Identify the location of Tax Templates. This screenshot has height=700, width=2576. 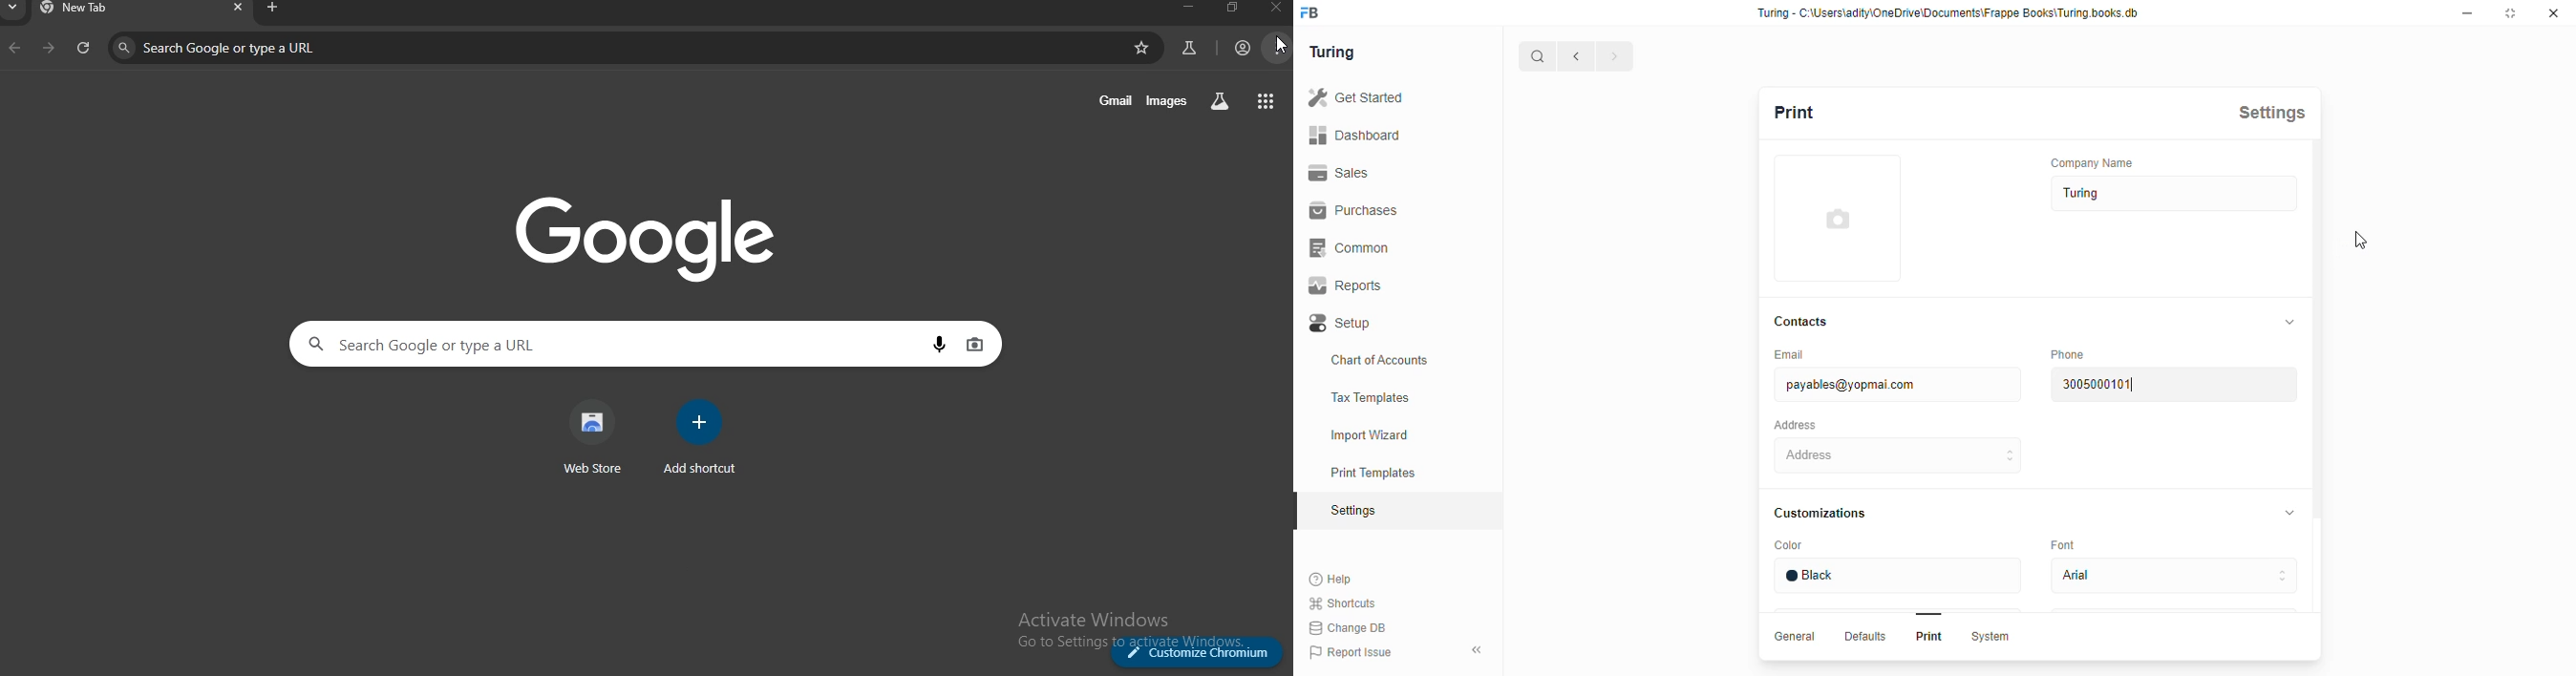
(1380, 395).